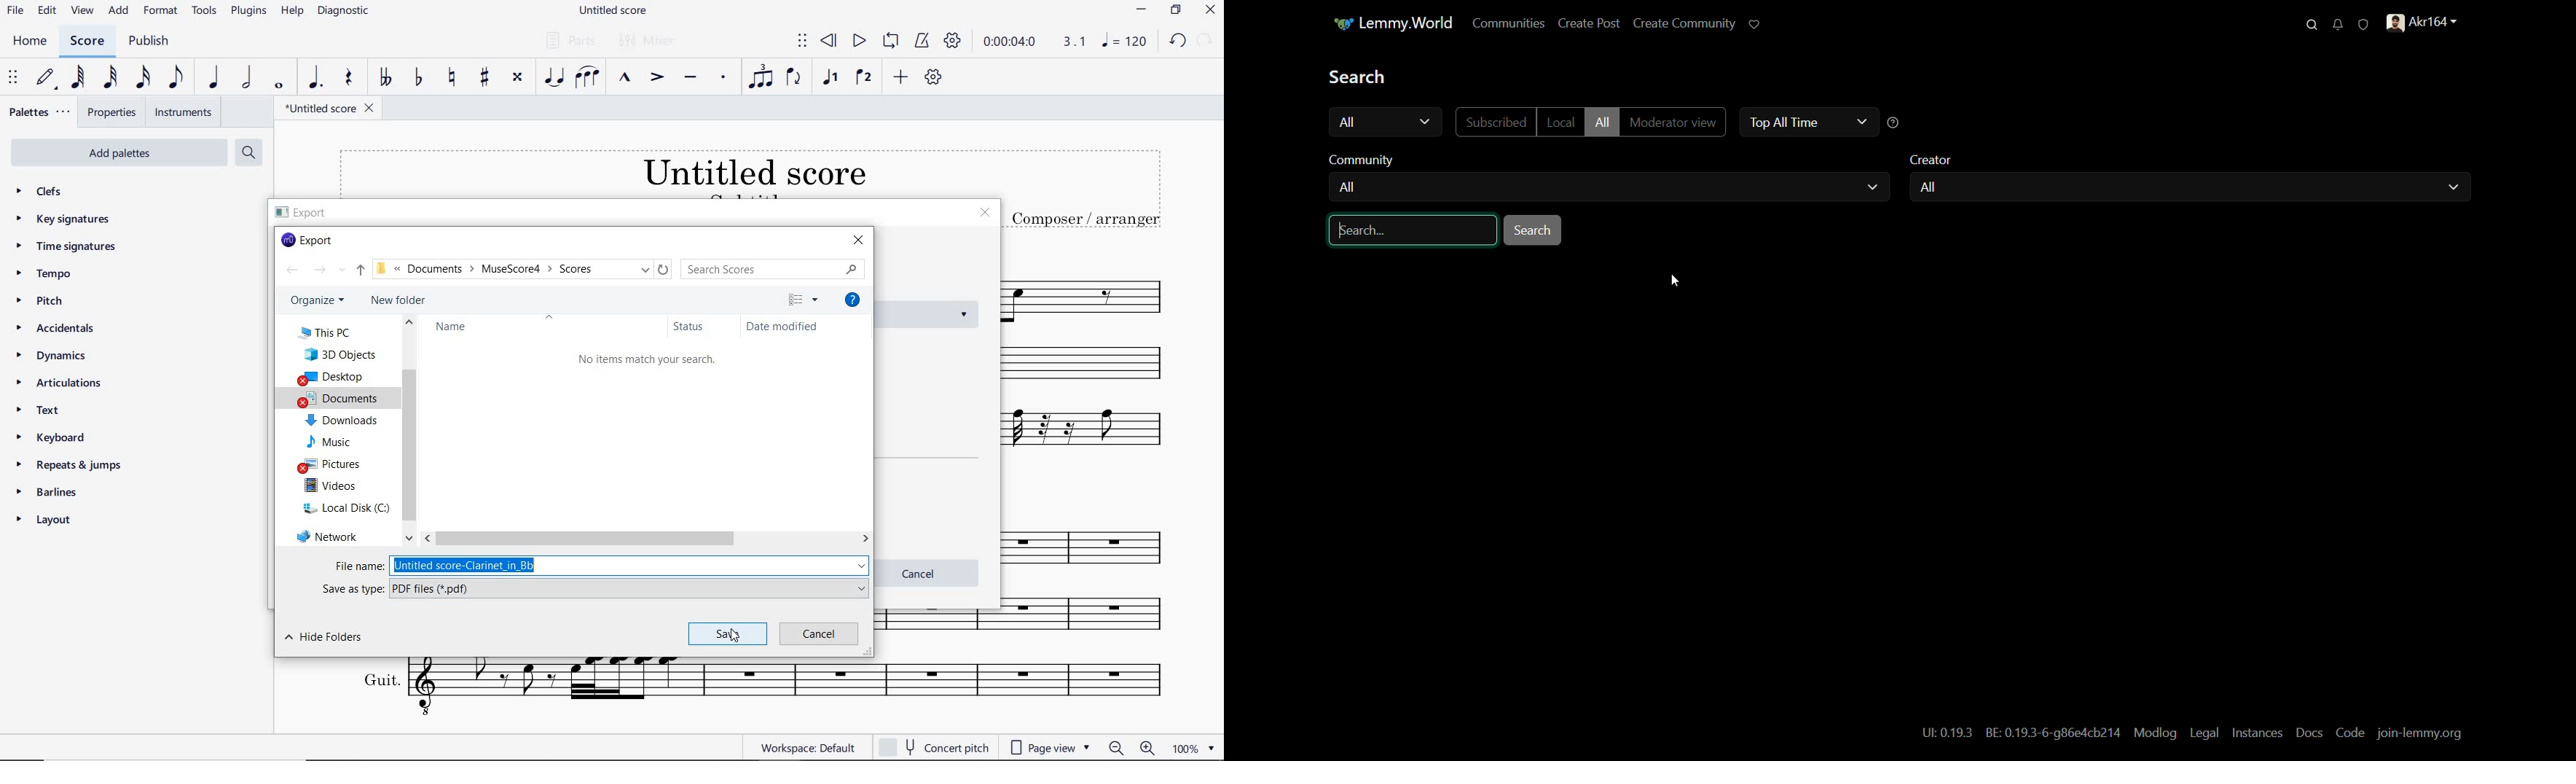 This screenshot has width=2576, height=784. I want to click on TITLE, so click(664, 172).